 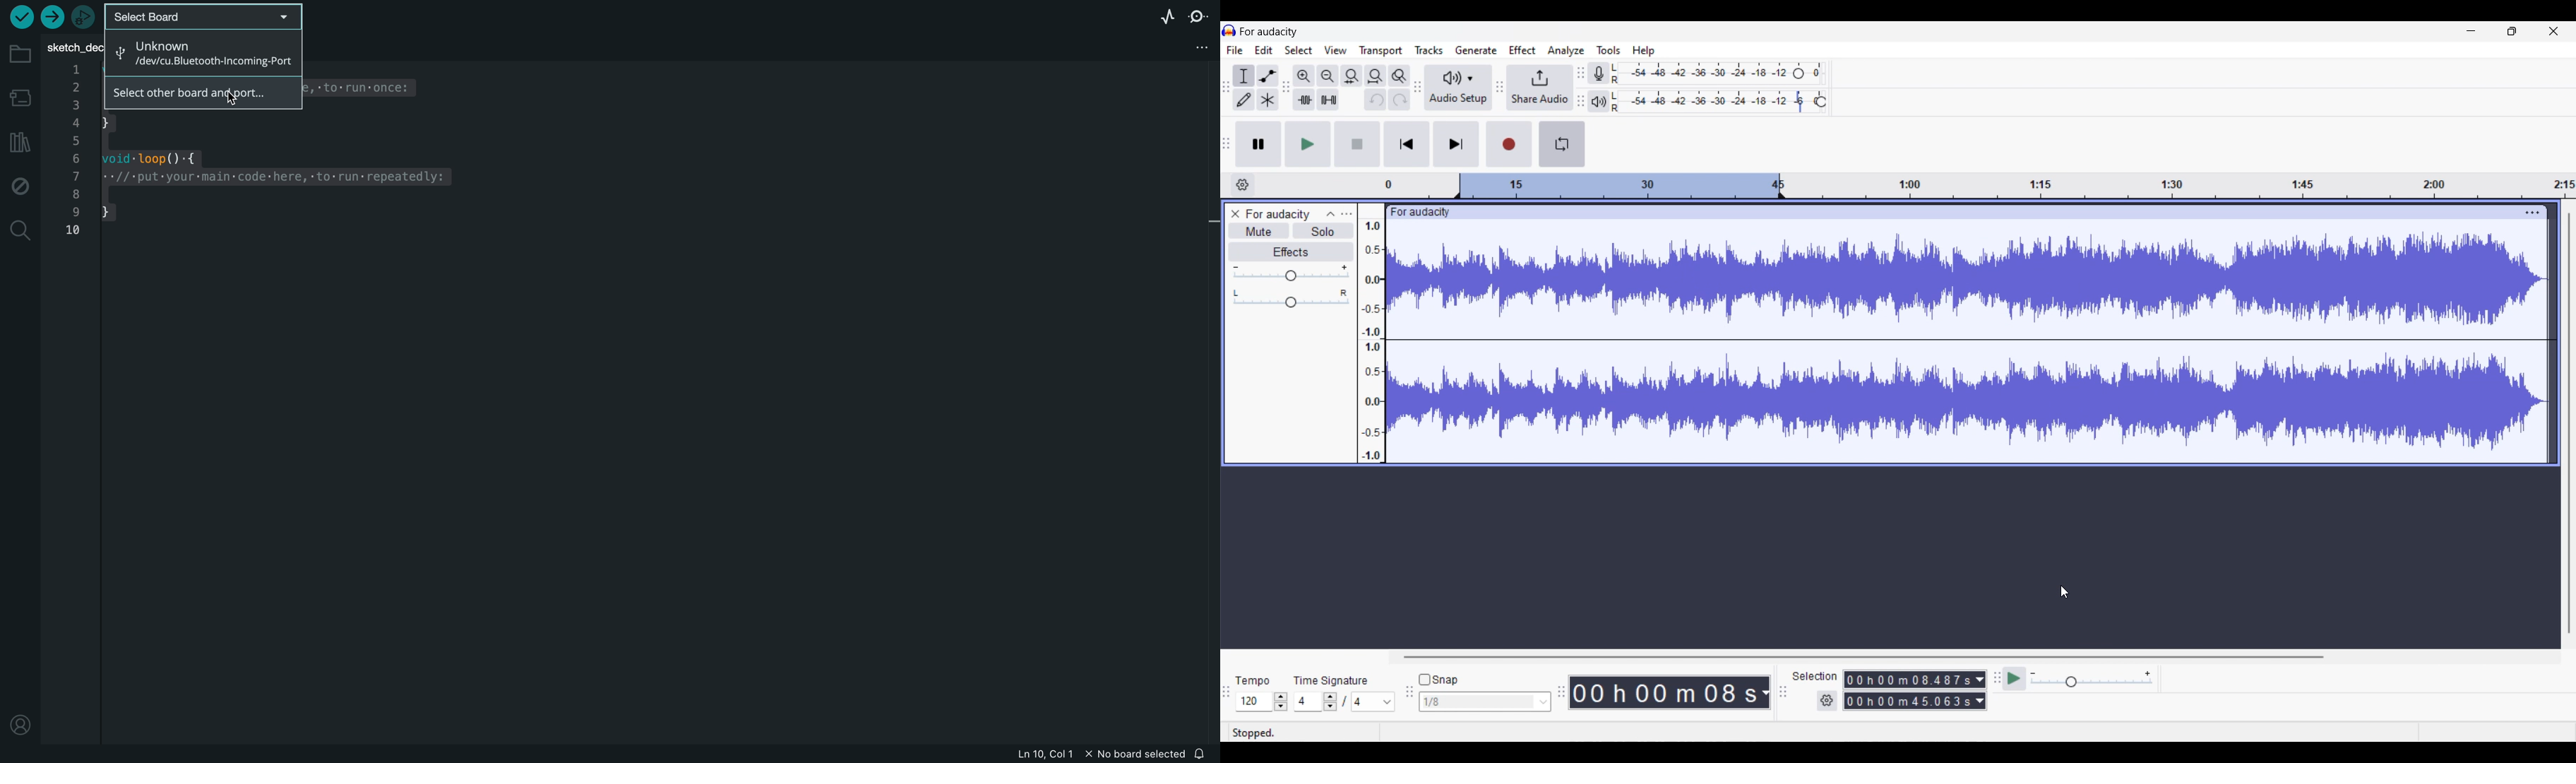 I want to click on notification, so click(x=1204, y=753).